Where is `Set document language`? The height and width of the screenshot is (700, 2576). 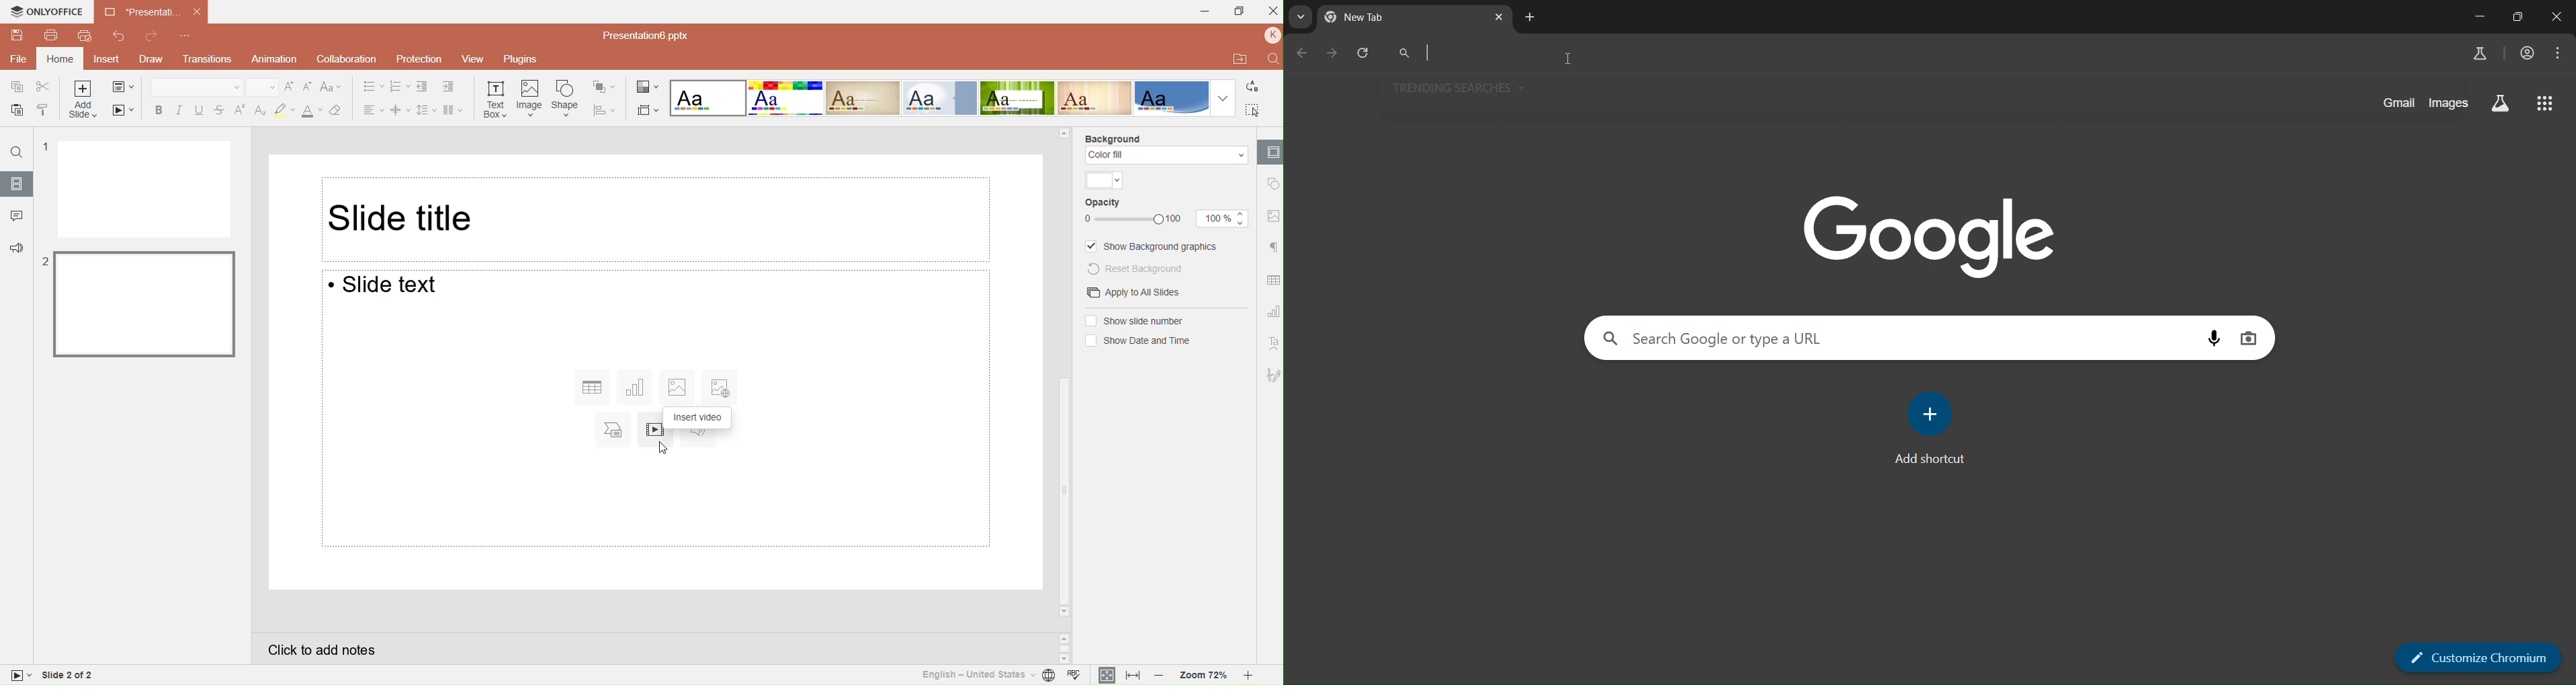 Set document language is located at coordinates (1049, 676).